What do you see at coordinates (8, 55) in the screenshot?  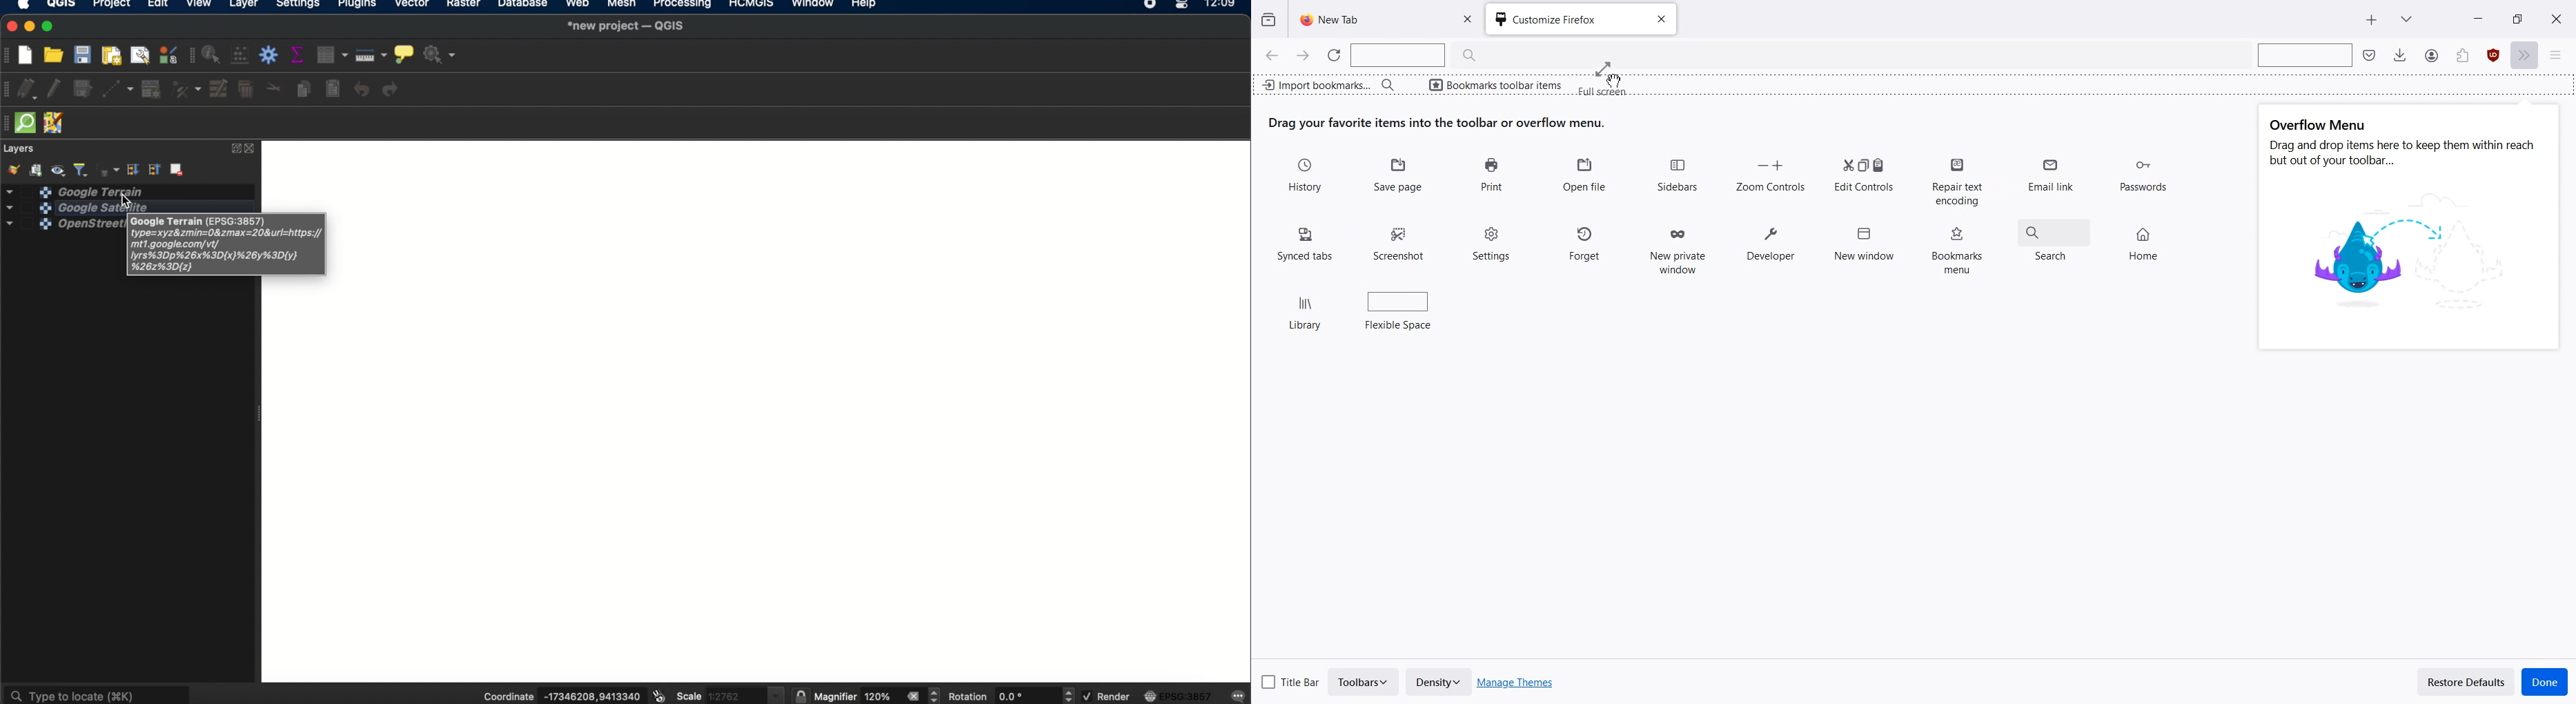 I see `project toolbar` at bounding box center [8, 55].